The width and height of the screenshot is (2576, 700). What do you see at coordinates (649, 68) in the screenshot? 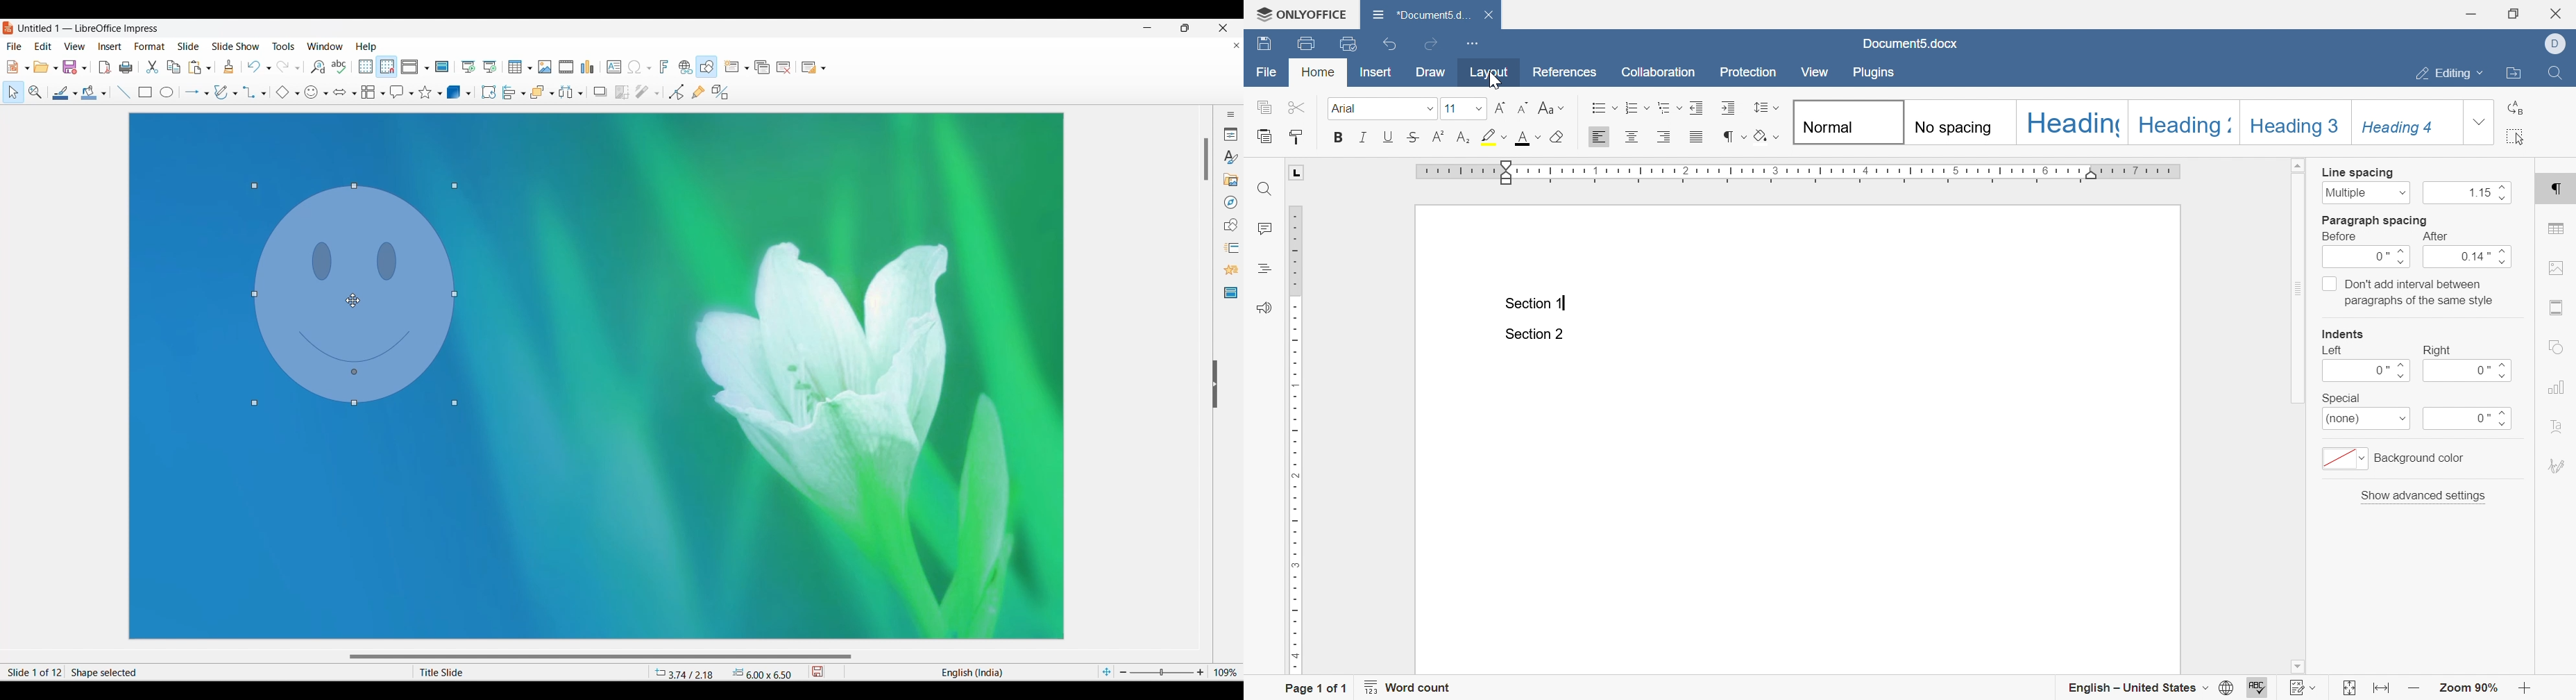
I see `Special character options` at bounding box center [649, 68].